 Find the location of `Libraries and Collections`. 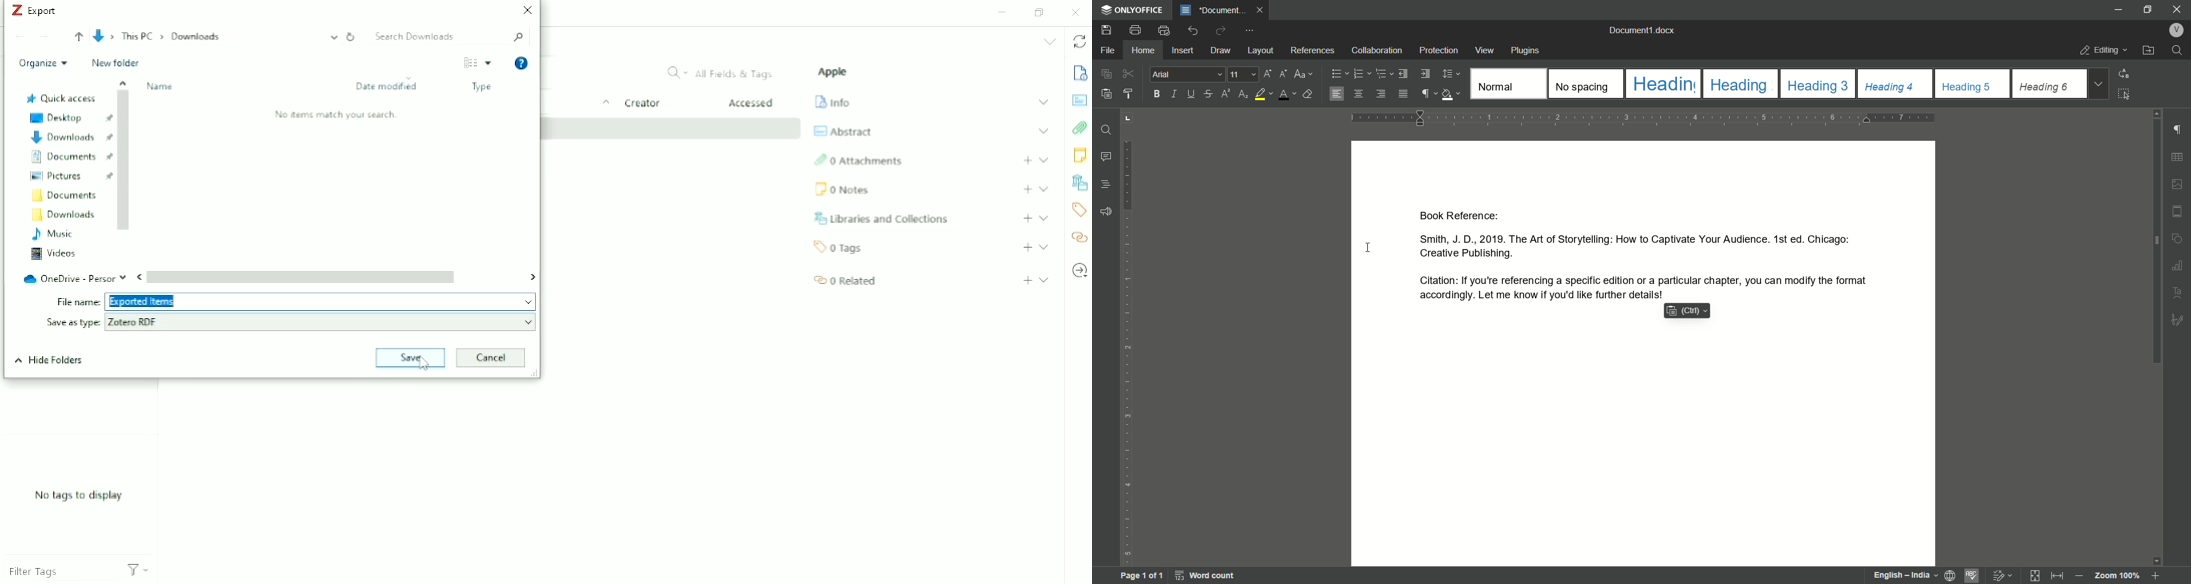

Libraries and Collections is located at coordinates (884, 218).